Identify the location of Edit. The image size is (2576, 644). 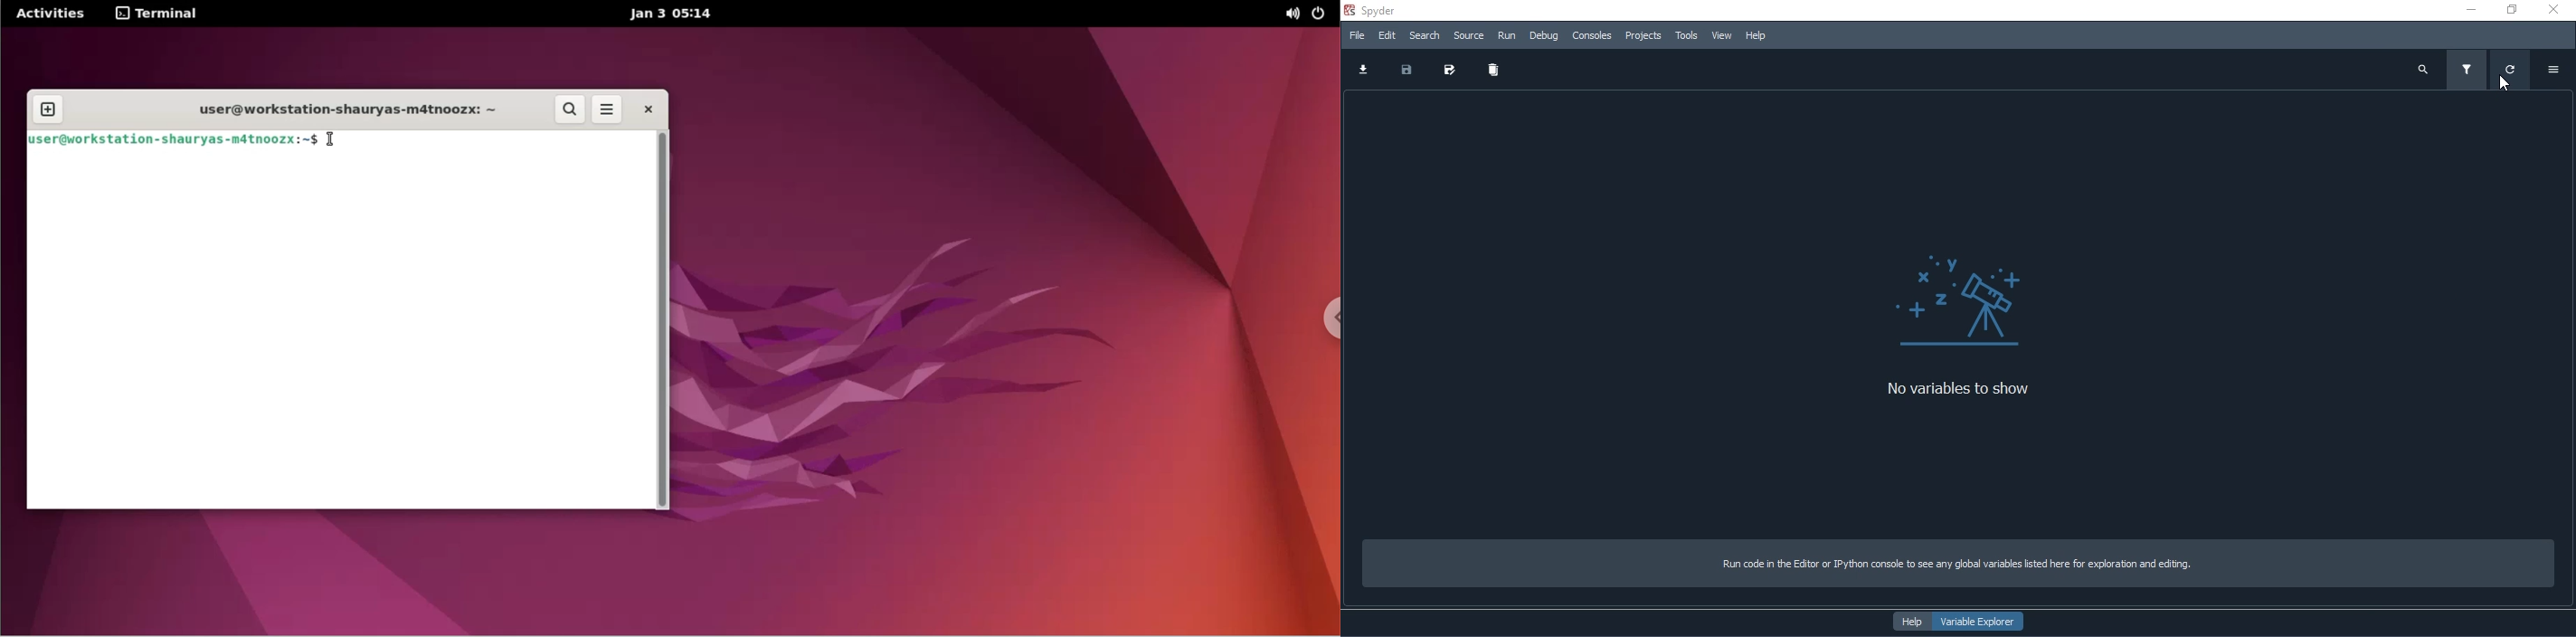
(1387, 34).